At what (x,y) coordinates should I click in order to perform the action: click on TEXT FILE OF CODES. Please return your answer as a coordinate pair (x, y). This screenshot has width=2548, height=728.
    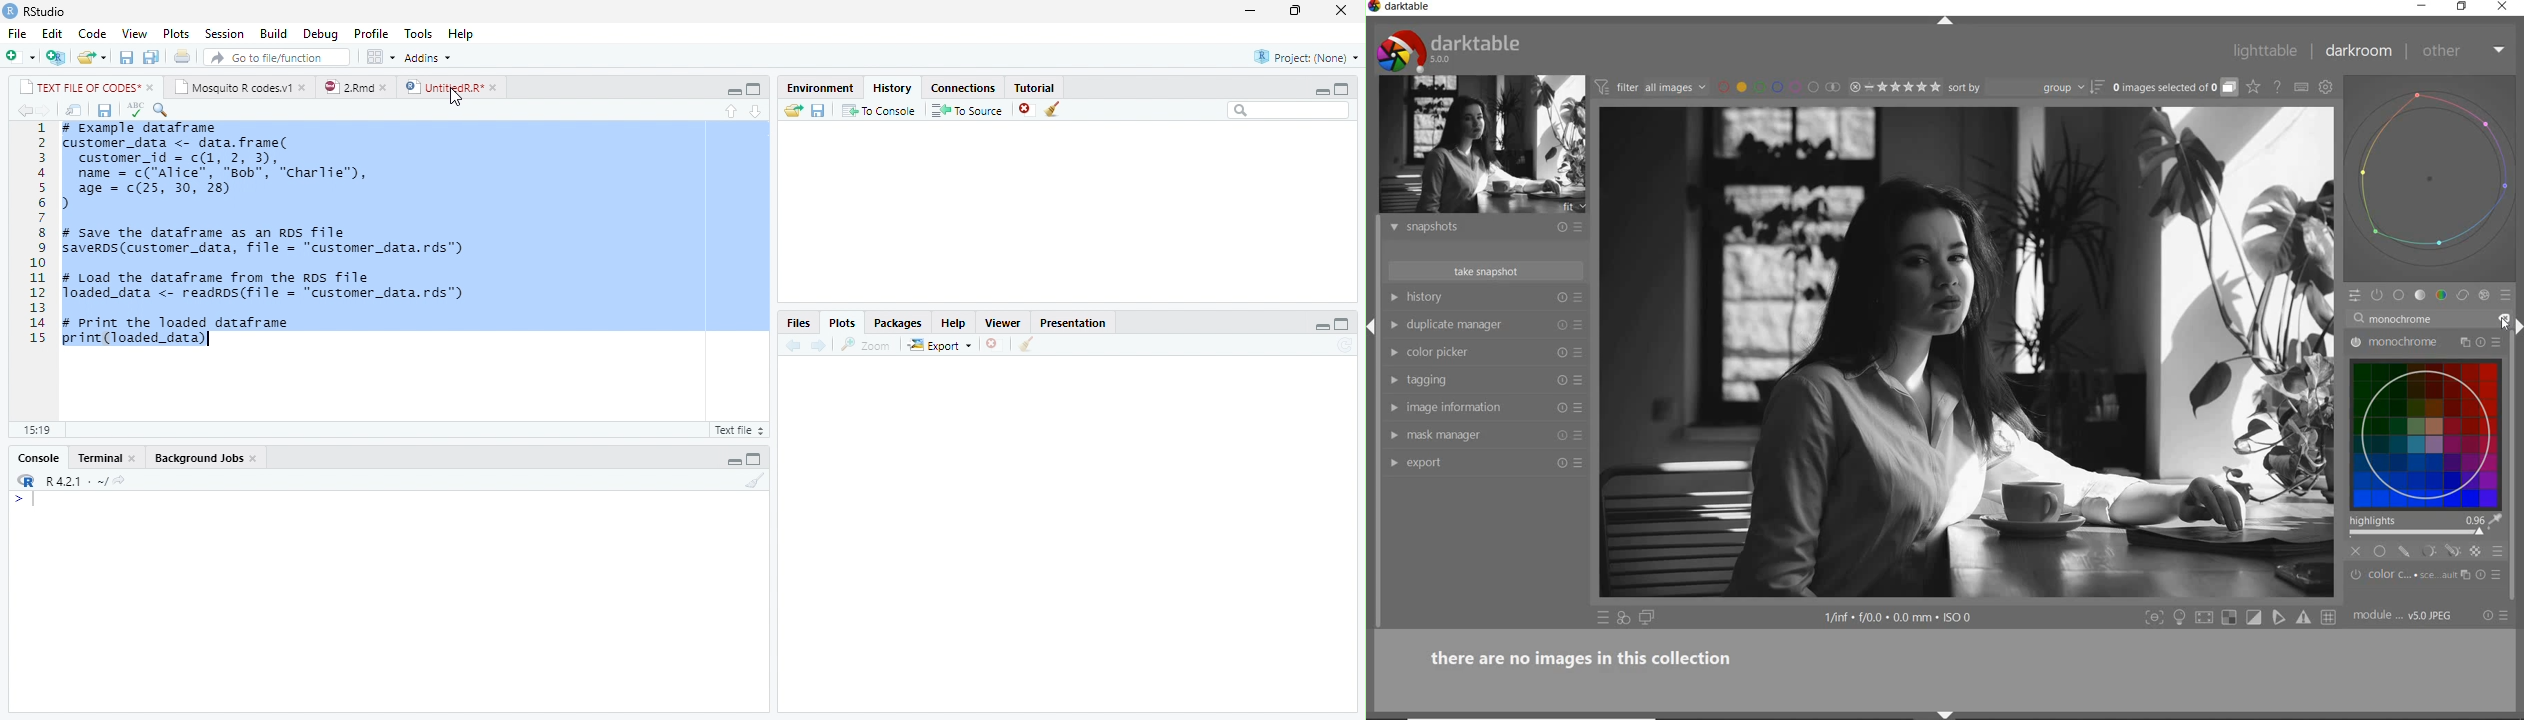
    Looking at the image, I should click on (76, 87).